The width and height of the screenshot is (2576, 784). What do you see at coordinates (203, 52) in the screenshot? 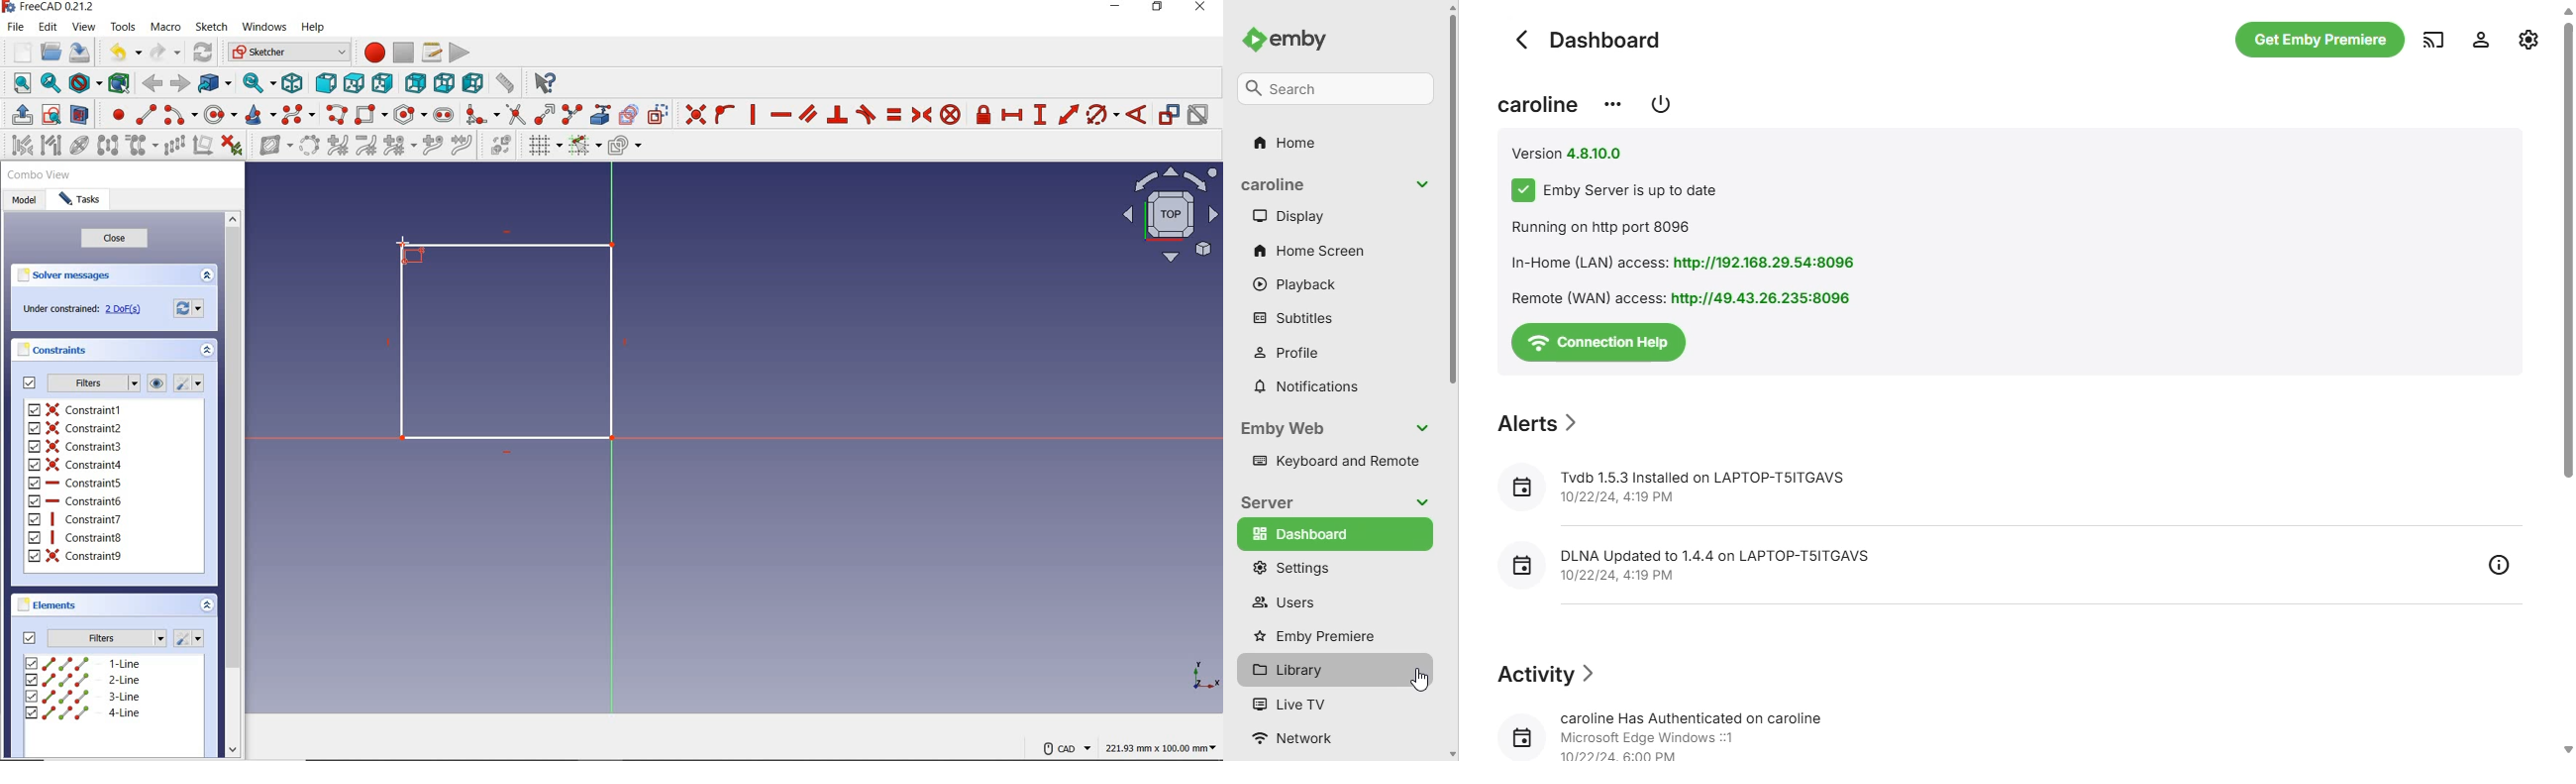
I see `refresh` at bounding box center [203, 52].